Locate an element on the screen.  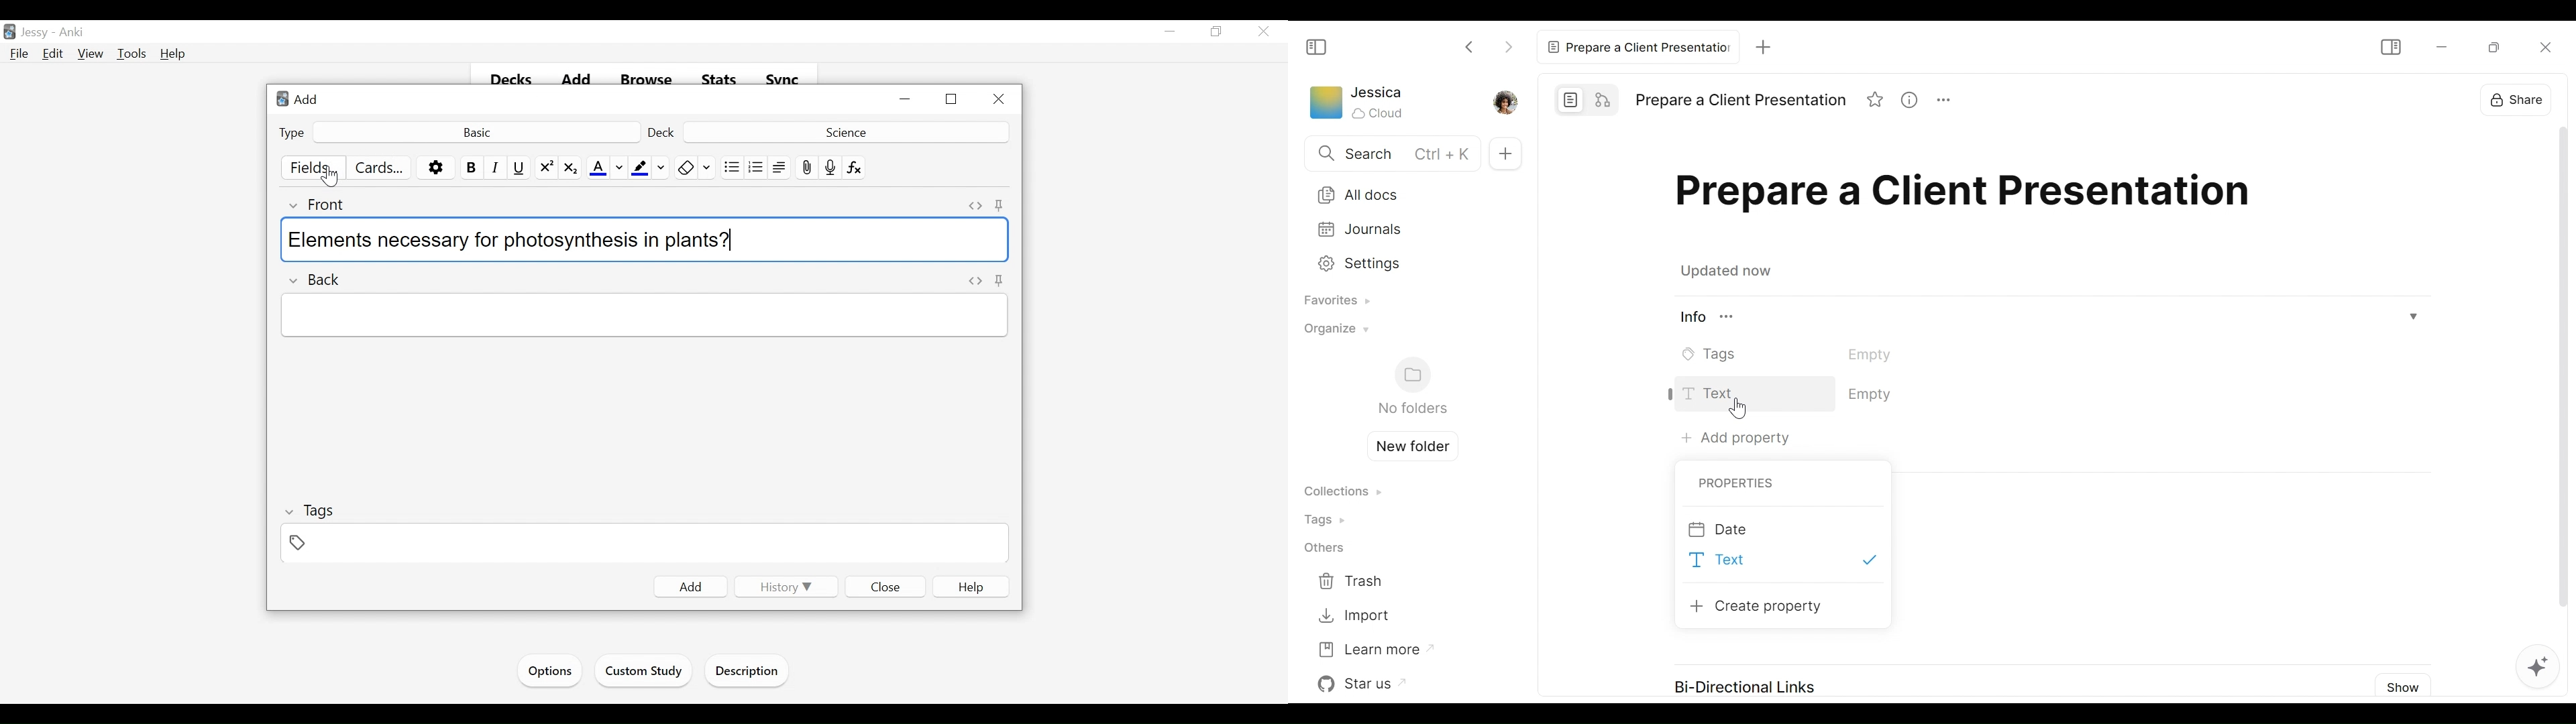
Show/Hide Sidebar is located at coordinates (1317, 46).